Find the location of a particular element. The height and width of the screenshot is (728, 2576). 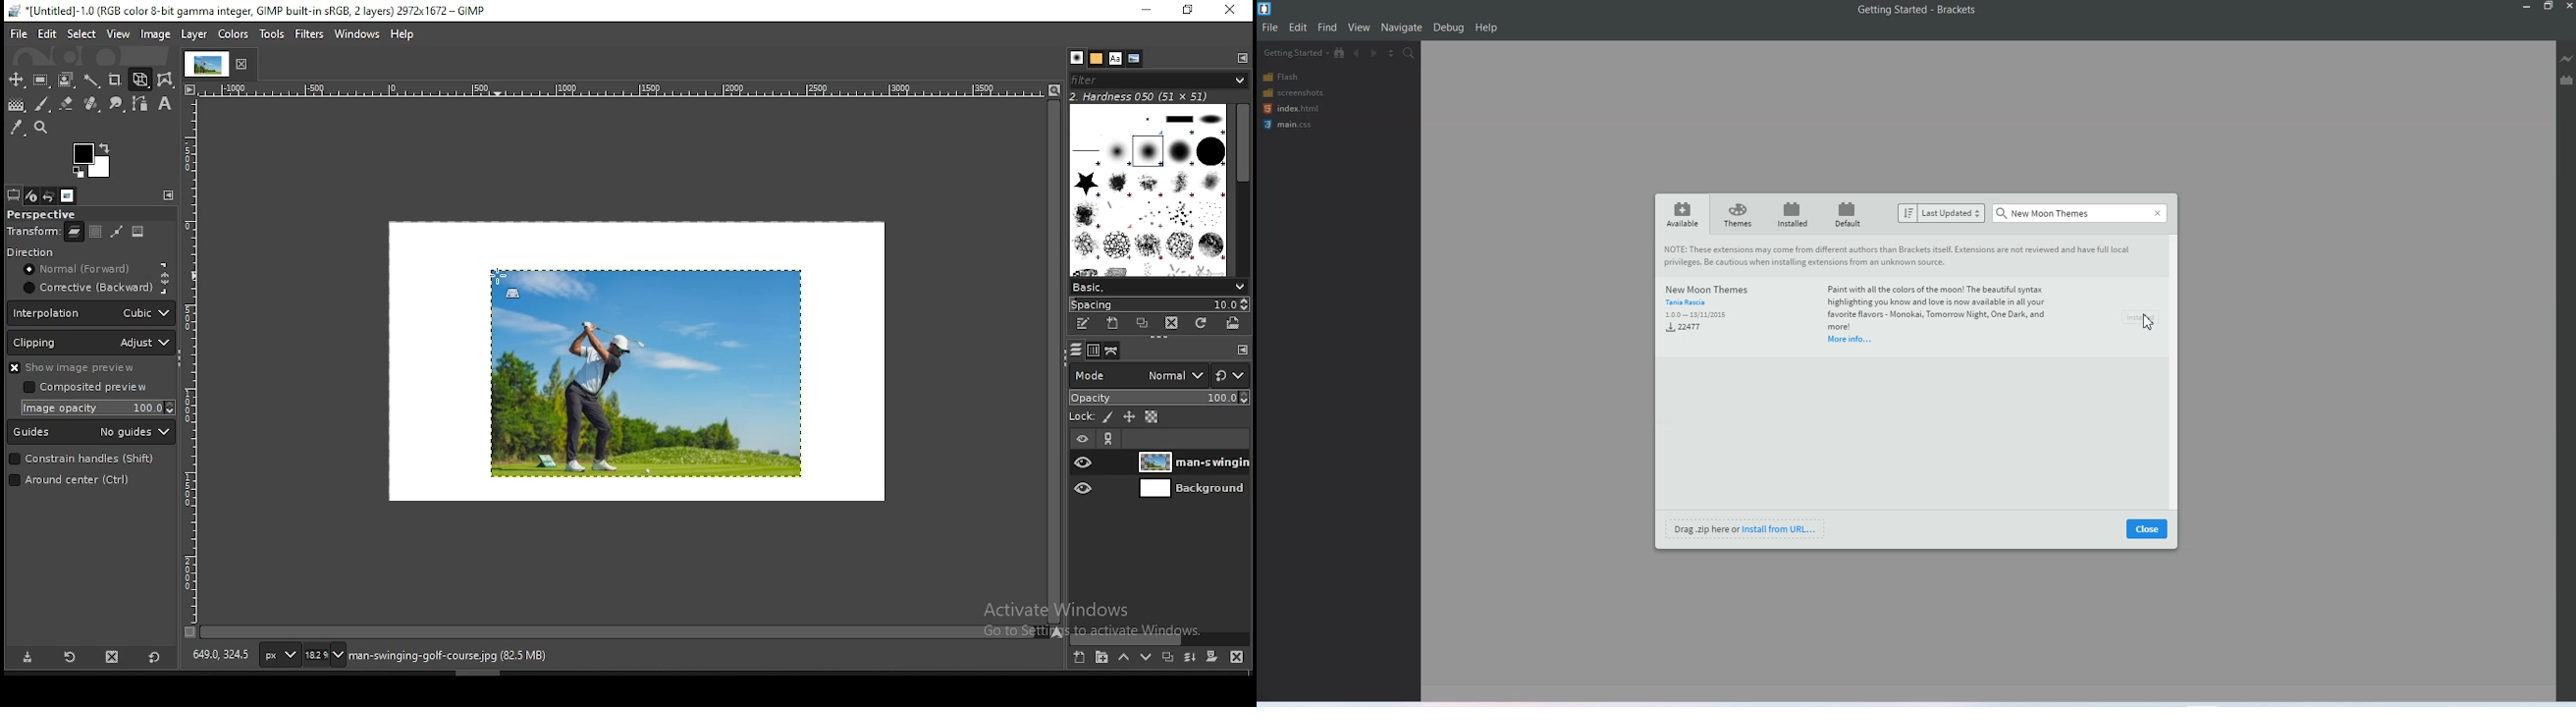

foreground select tool is located at coordinates (67, 81).